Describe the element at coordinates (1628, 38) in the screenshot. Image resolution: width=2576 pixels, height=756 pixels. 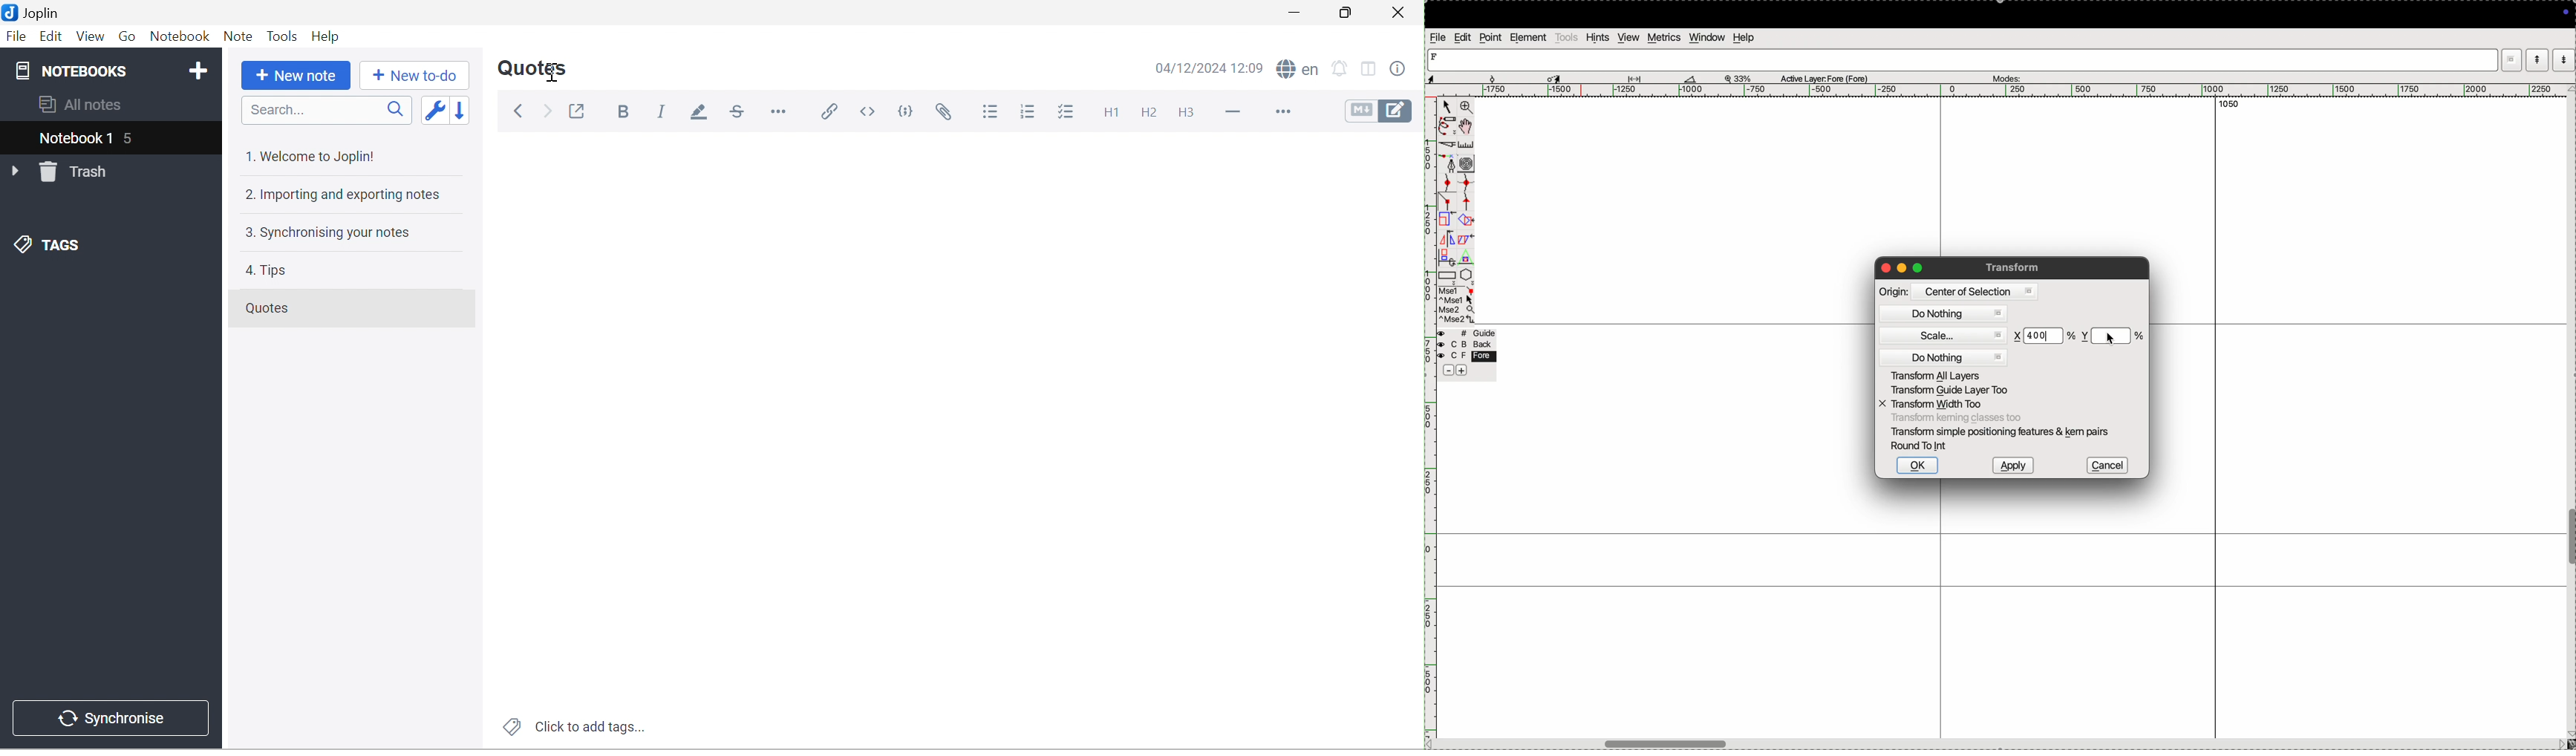
I see `view` at that location.